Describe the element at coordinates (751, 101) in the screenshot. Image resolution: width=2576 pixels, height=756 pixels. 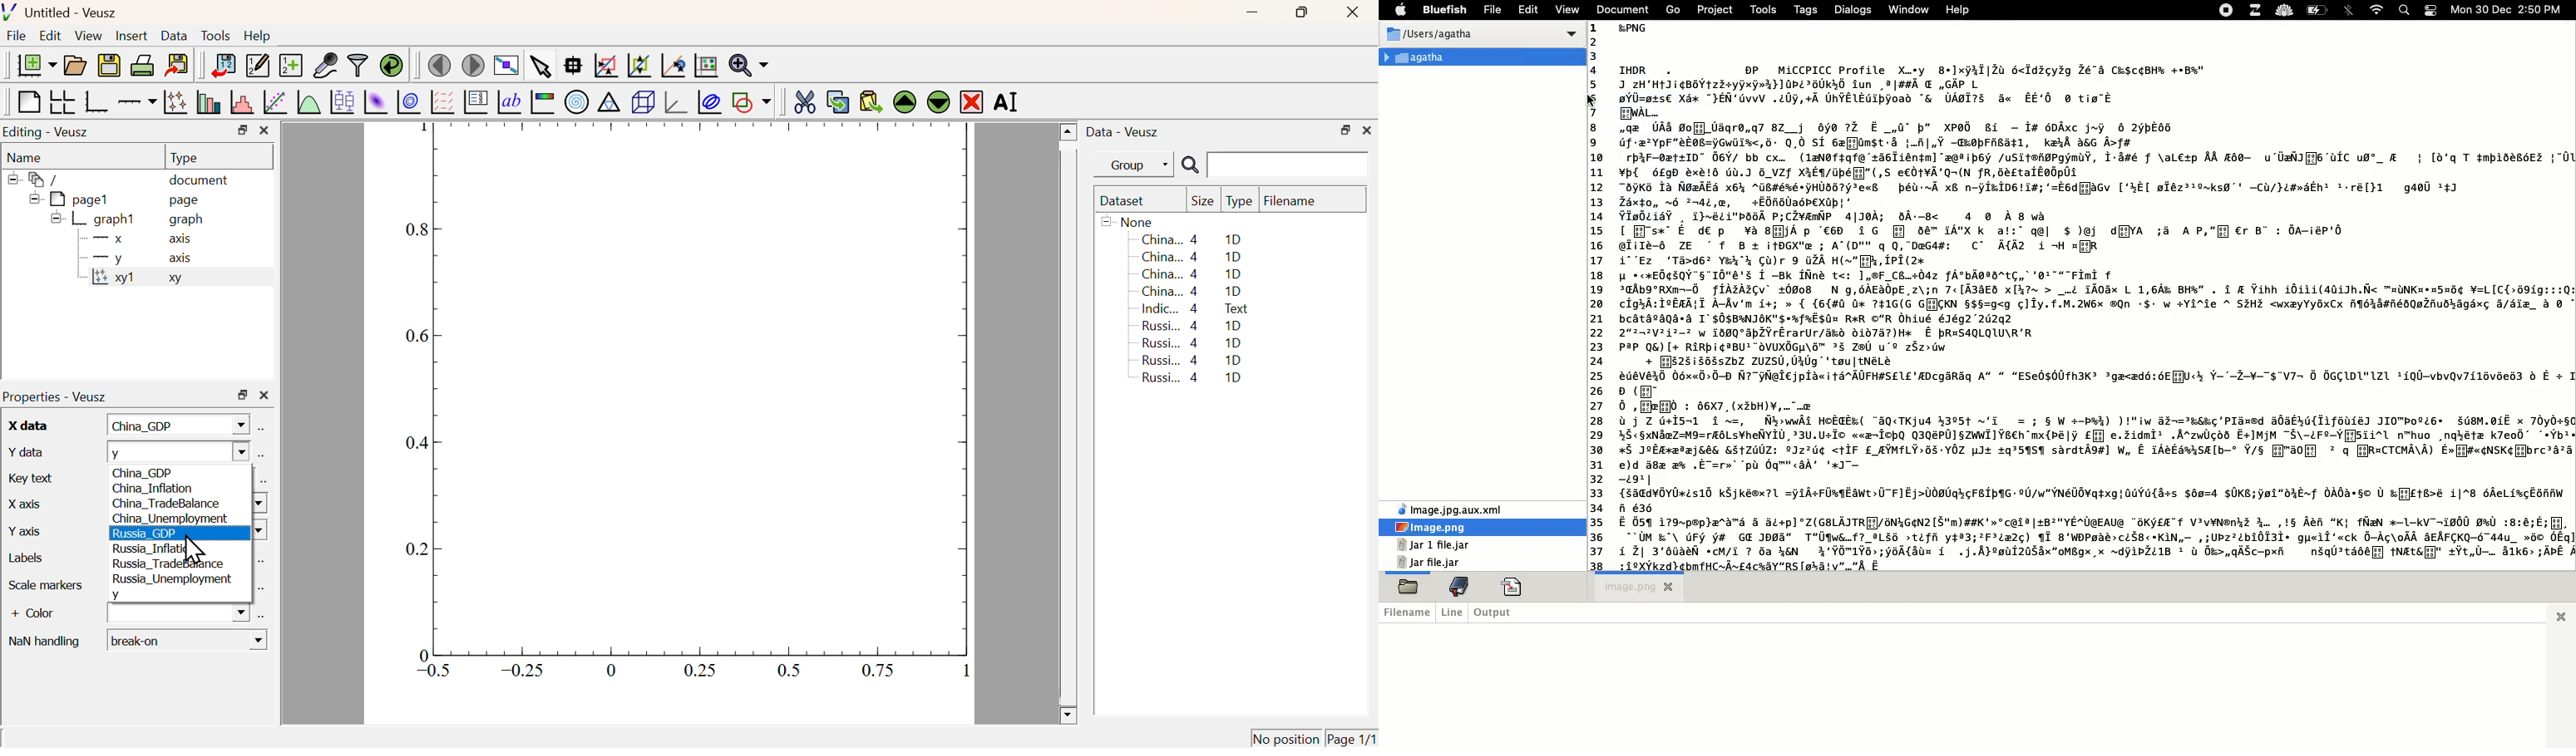
I see `Add a shape` at that location.